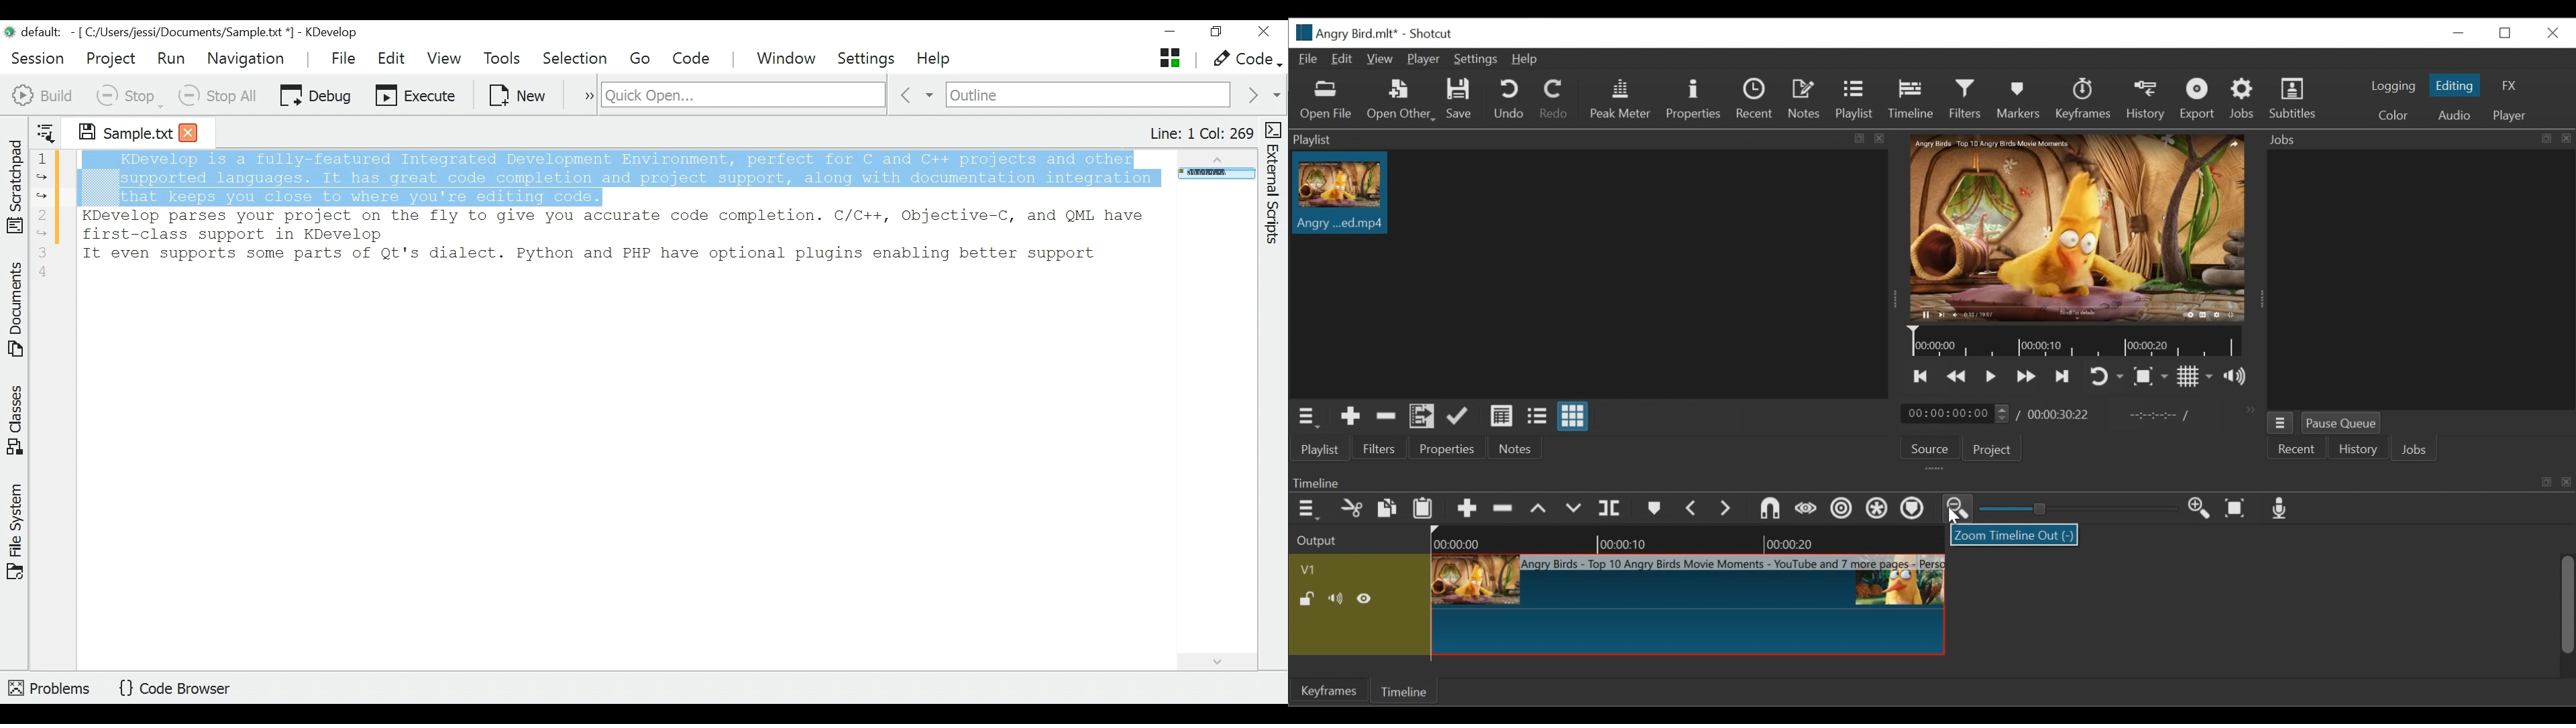 The height and width of the screenshot is (728, 2576). Describe the element at coordinates (1693, 509) in the screenshot. I see `Previous marker` at that location.